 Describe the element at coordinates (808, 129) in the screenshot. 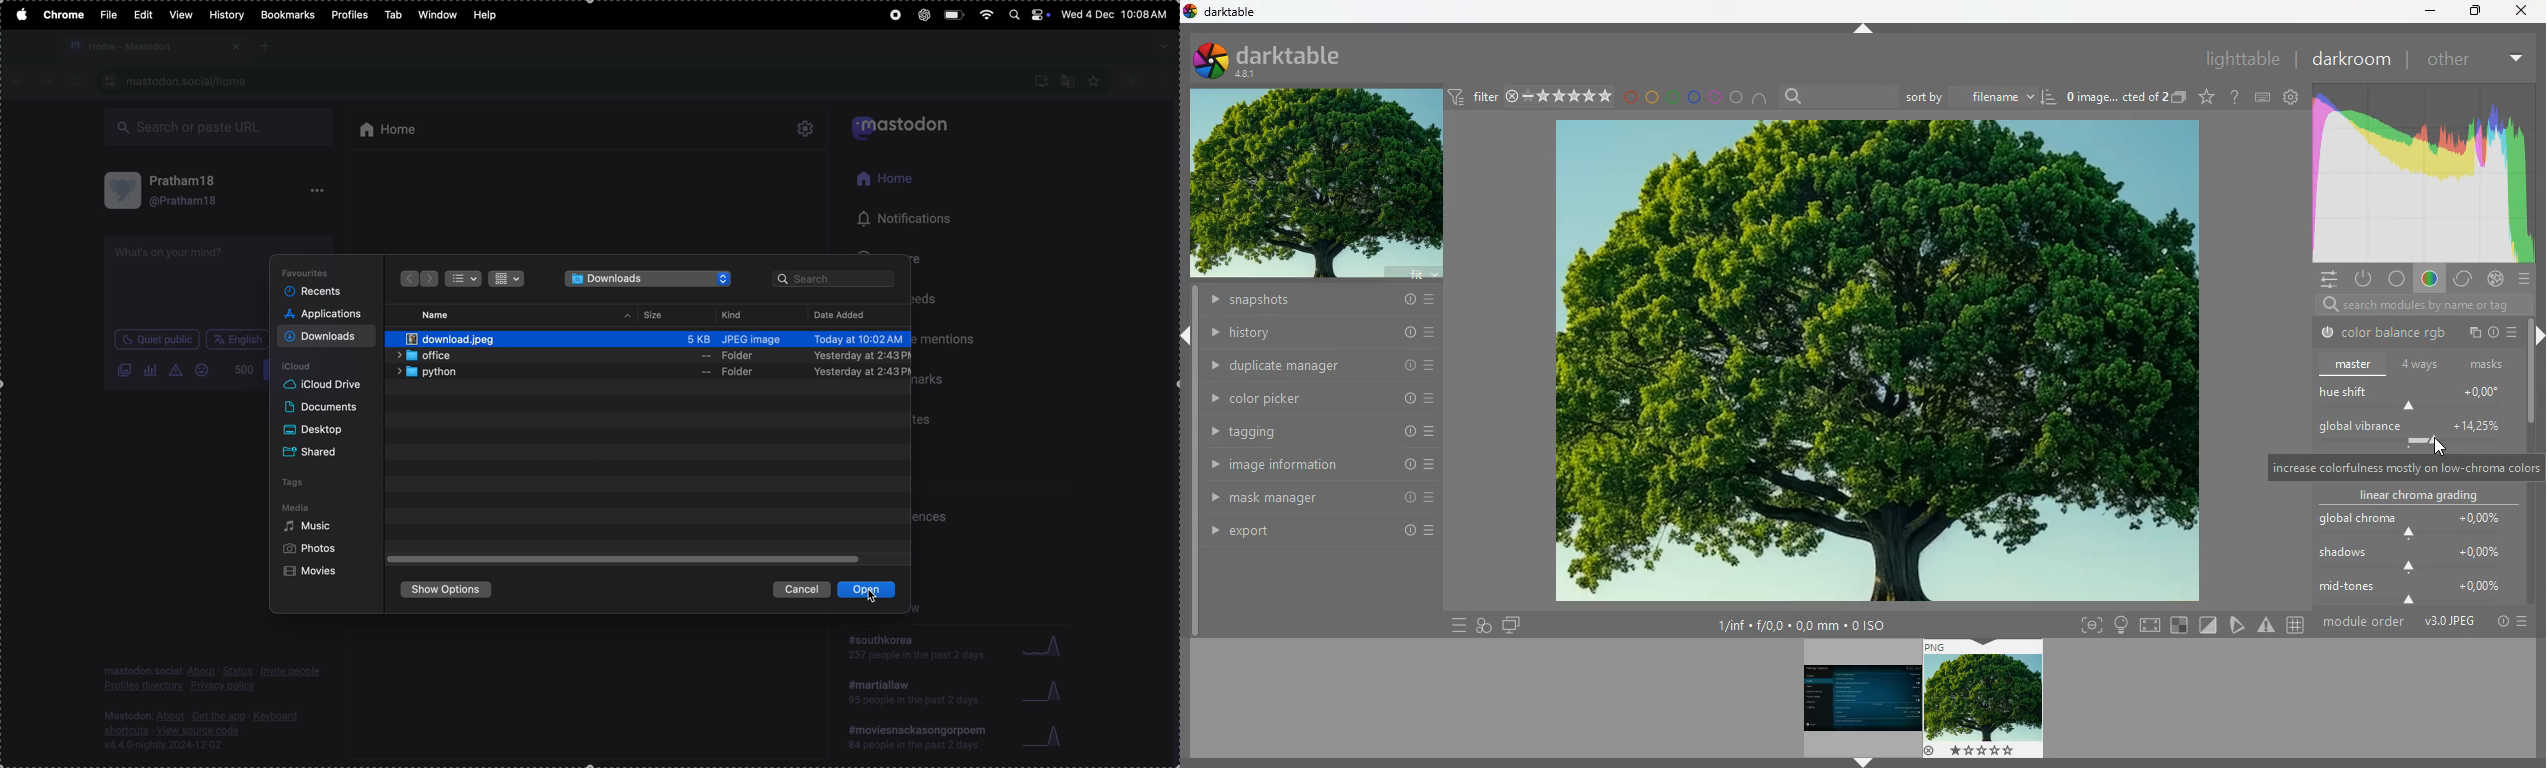

I see `setting` at that location.